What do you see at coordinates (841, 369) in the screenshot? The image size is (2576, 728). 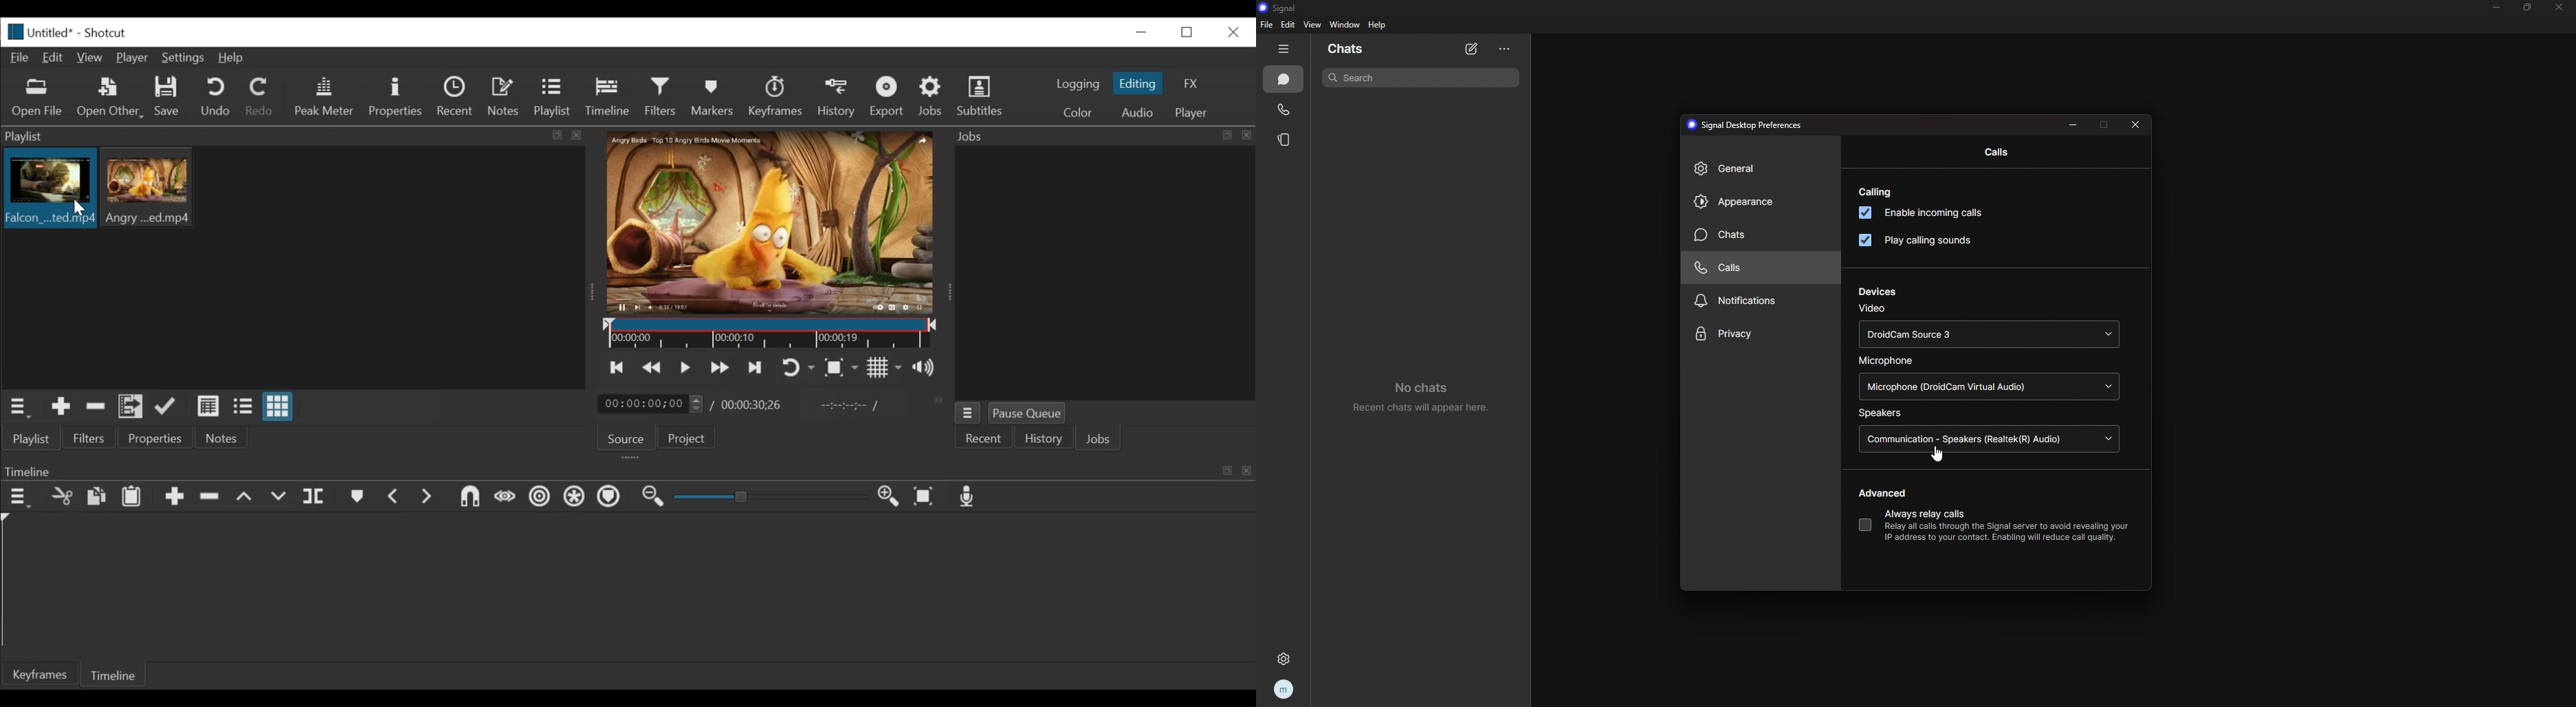 I see `Toggle zoom` at bounding box center [841, 369].